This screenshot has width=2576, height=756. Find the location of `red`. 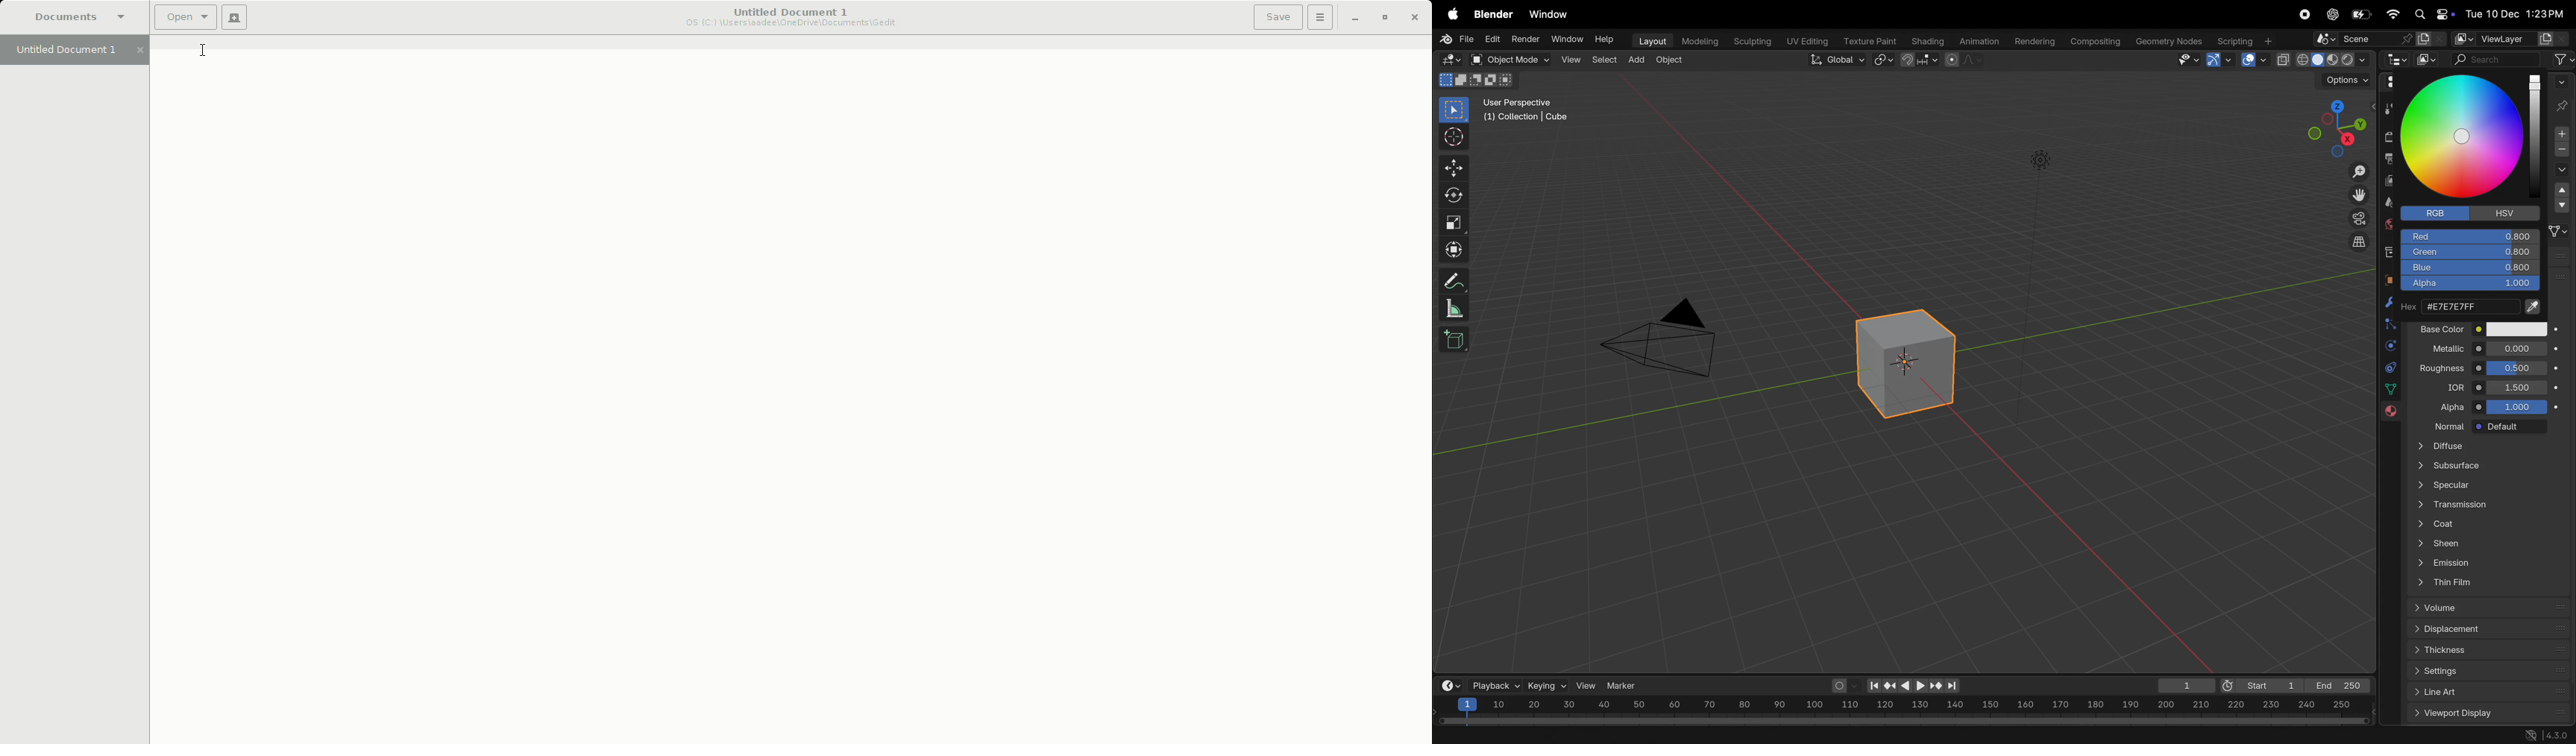

red is located at coordinates (2472, 235).